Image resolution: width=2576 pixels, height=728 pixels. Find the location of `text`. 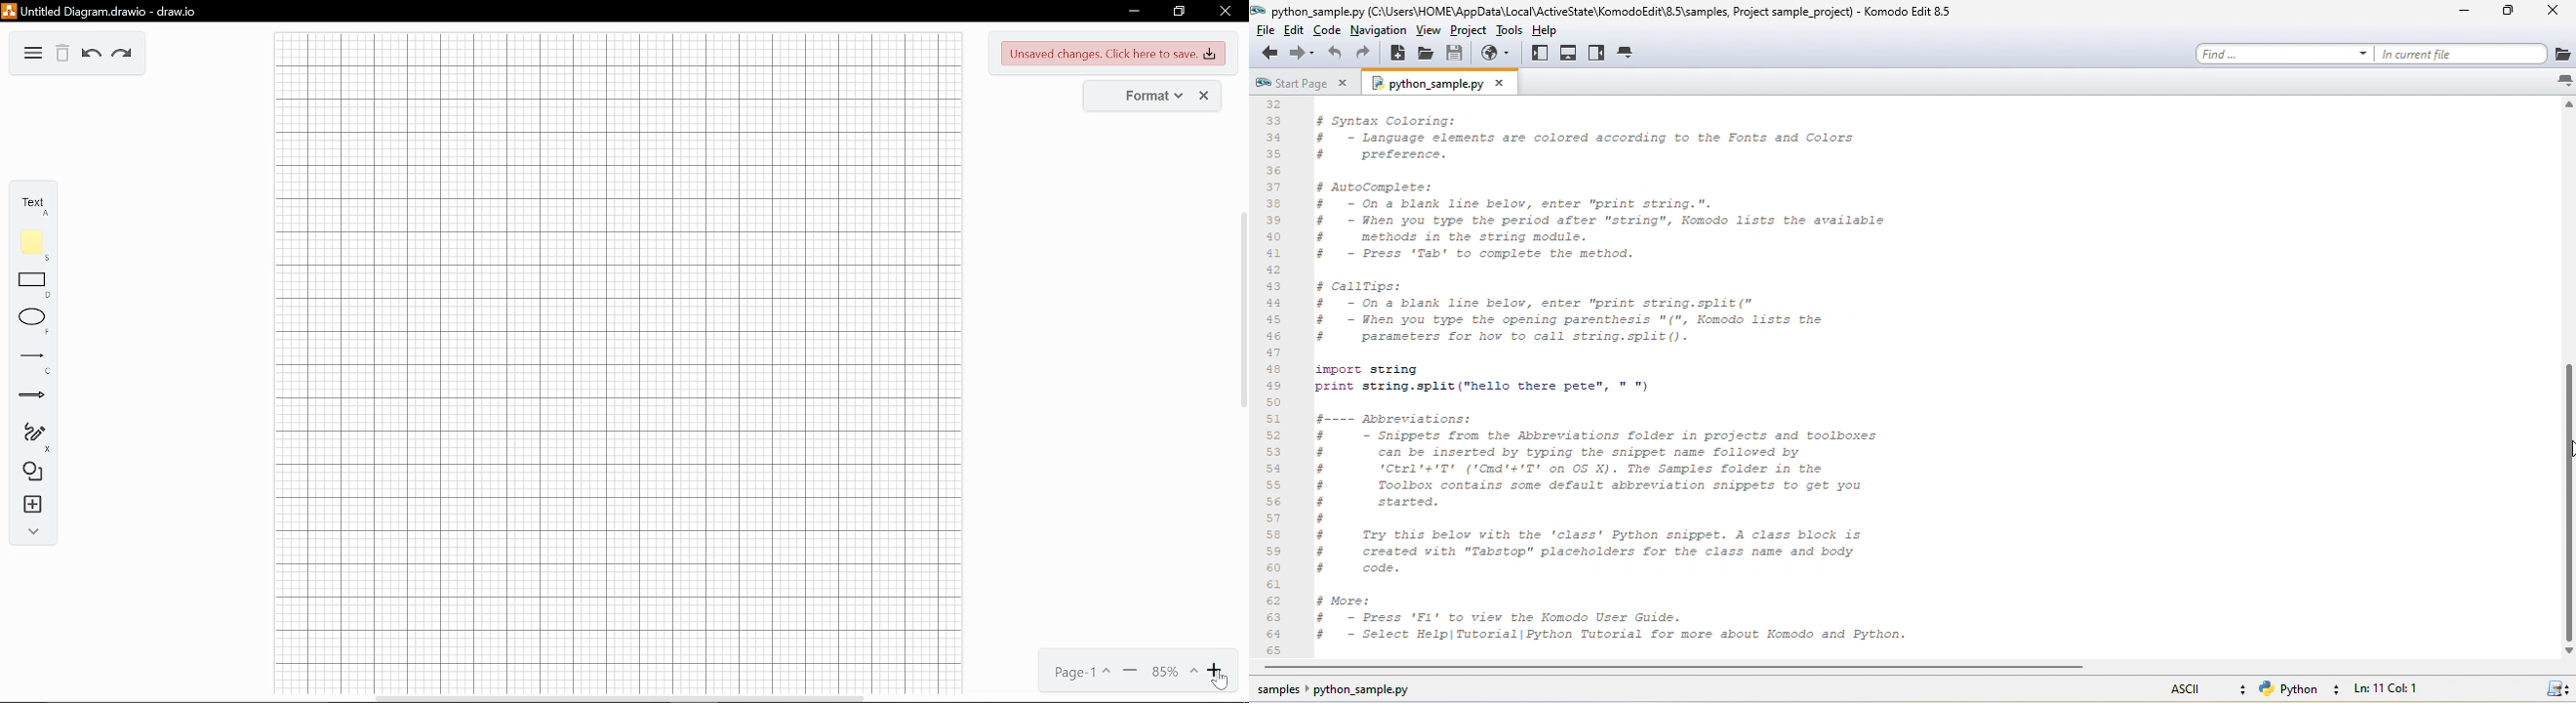

text is located at coordinates (29, 202).